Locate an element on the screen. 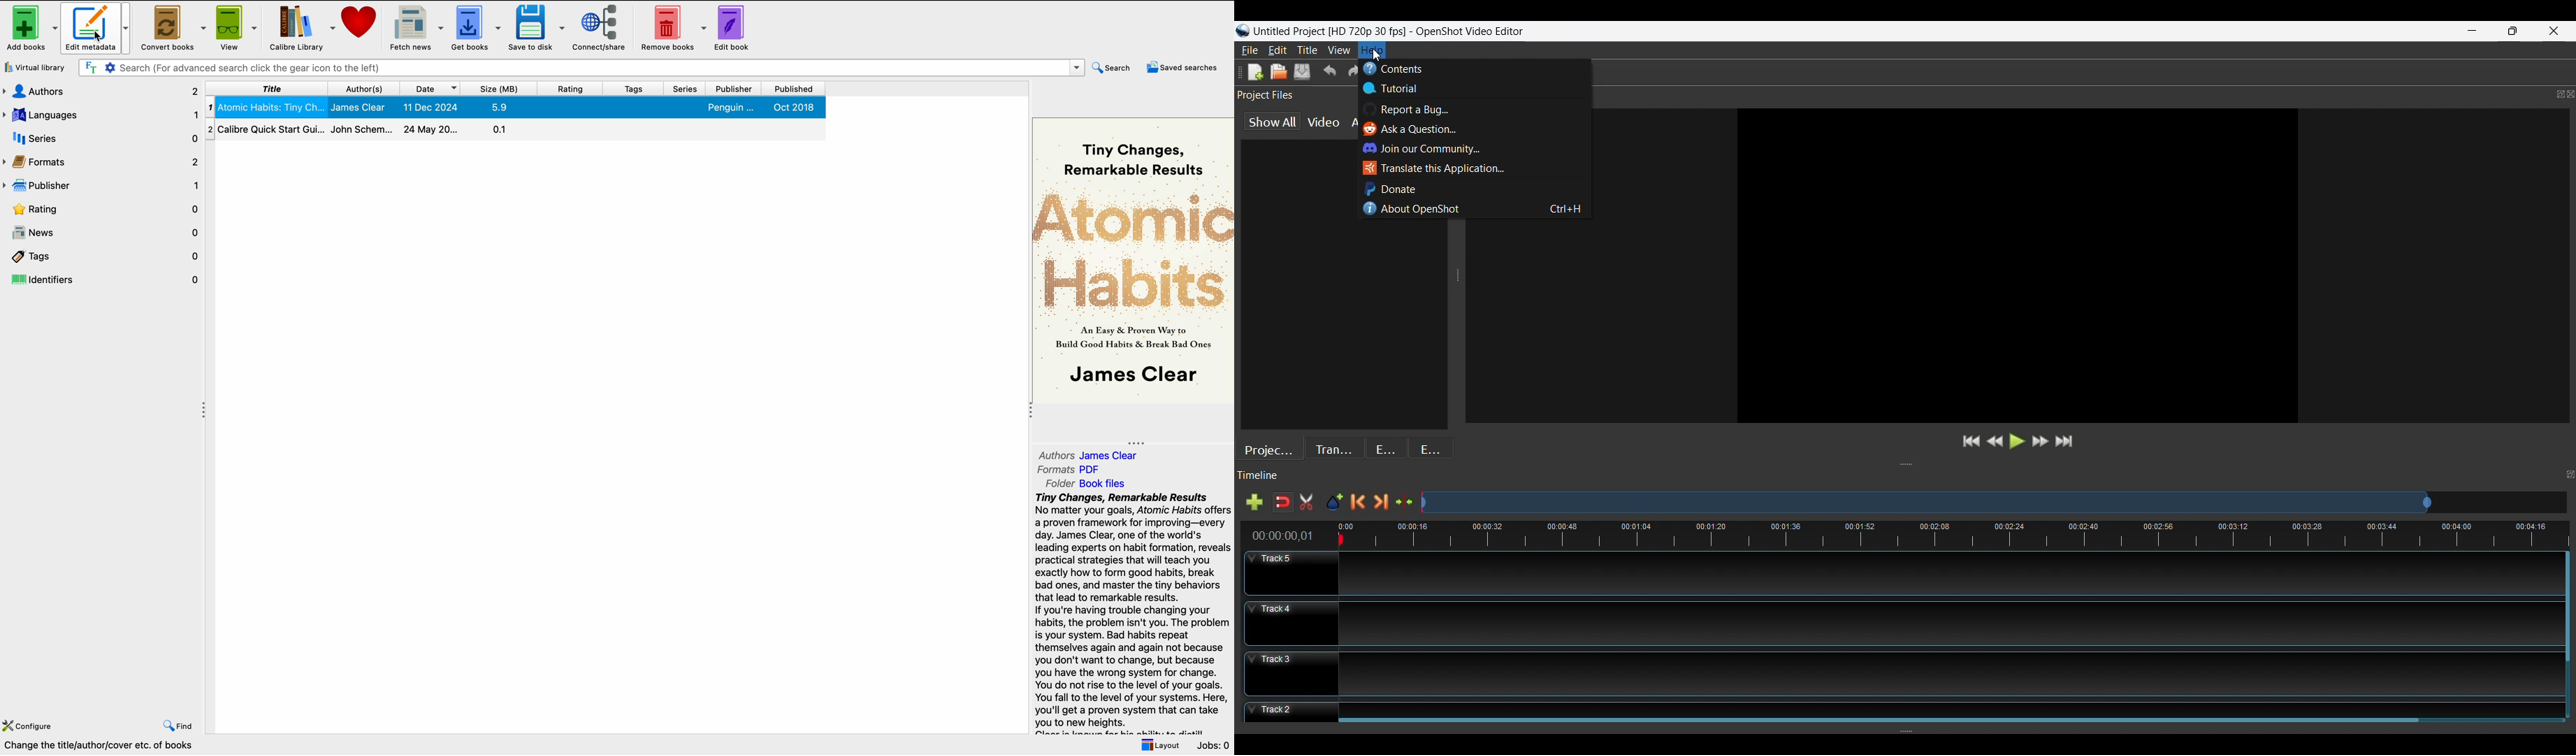  Help is located at coordinates (1371, 50).